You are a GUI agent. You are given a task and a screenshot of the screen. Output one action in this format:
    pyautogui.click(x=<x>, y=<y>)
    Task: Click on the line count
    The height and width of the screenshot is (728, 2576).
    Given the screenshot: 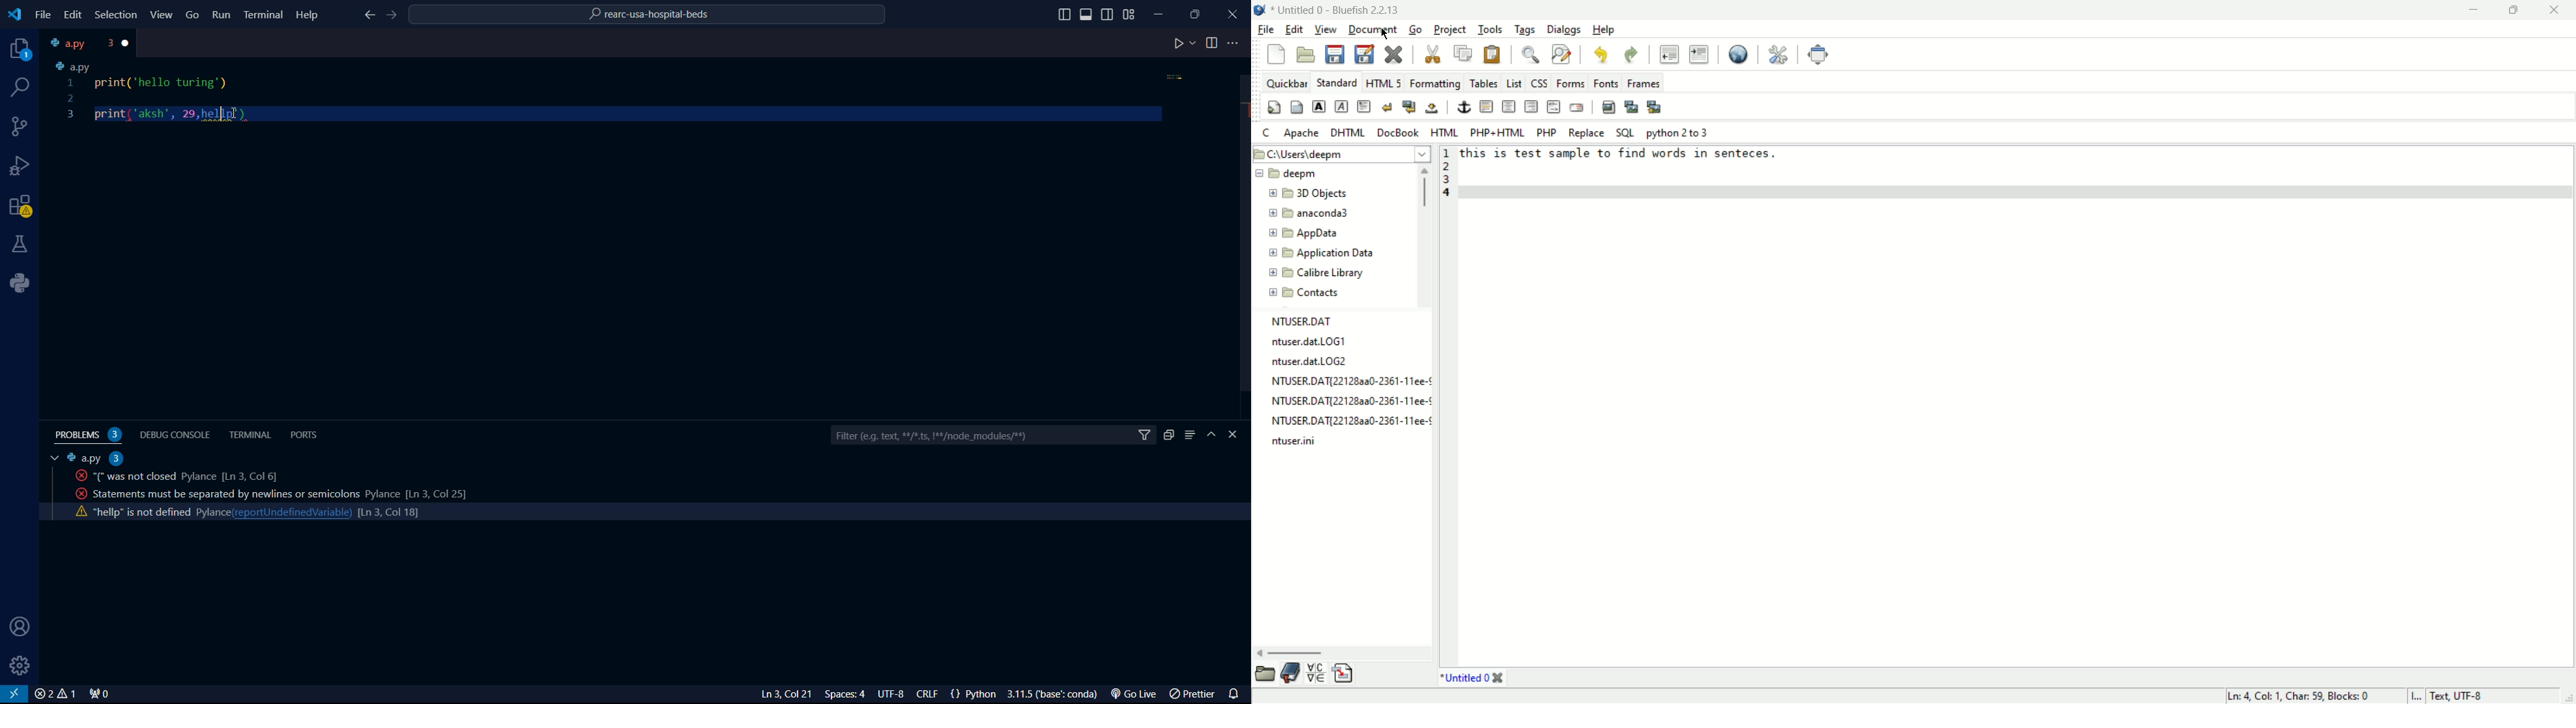 What is the action you would take?
    pyautogui.click(x=388, y=514)
    